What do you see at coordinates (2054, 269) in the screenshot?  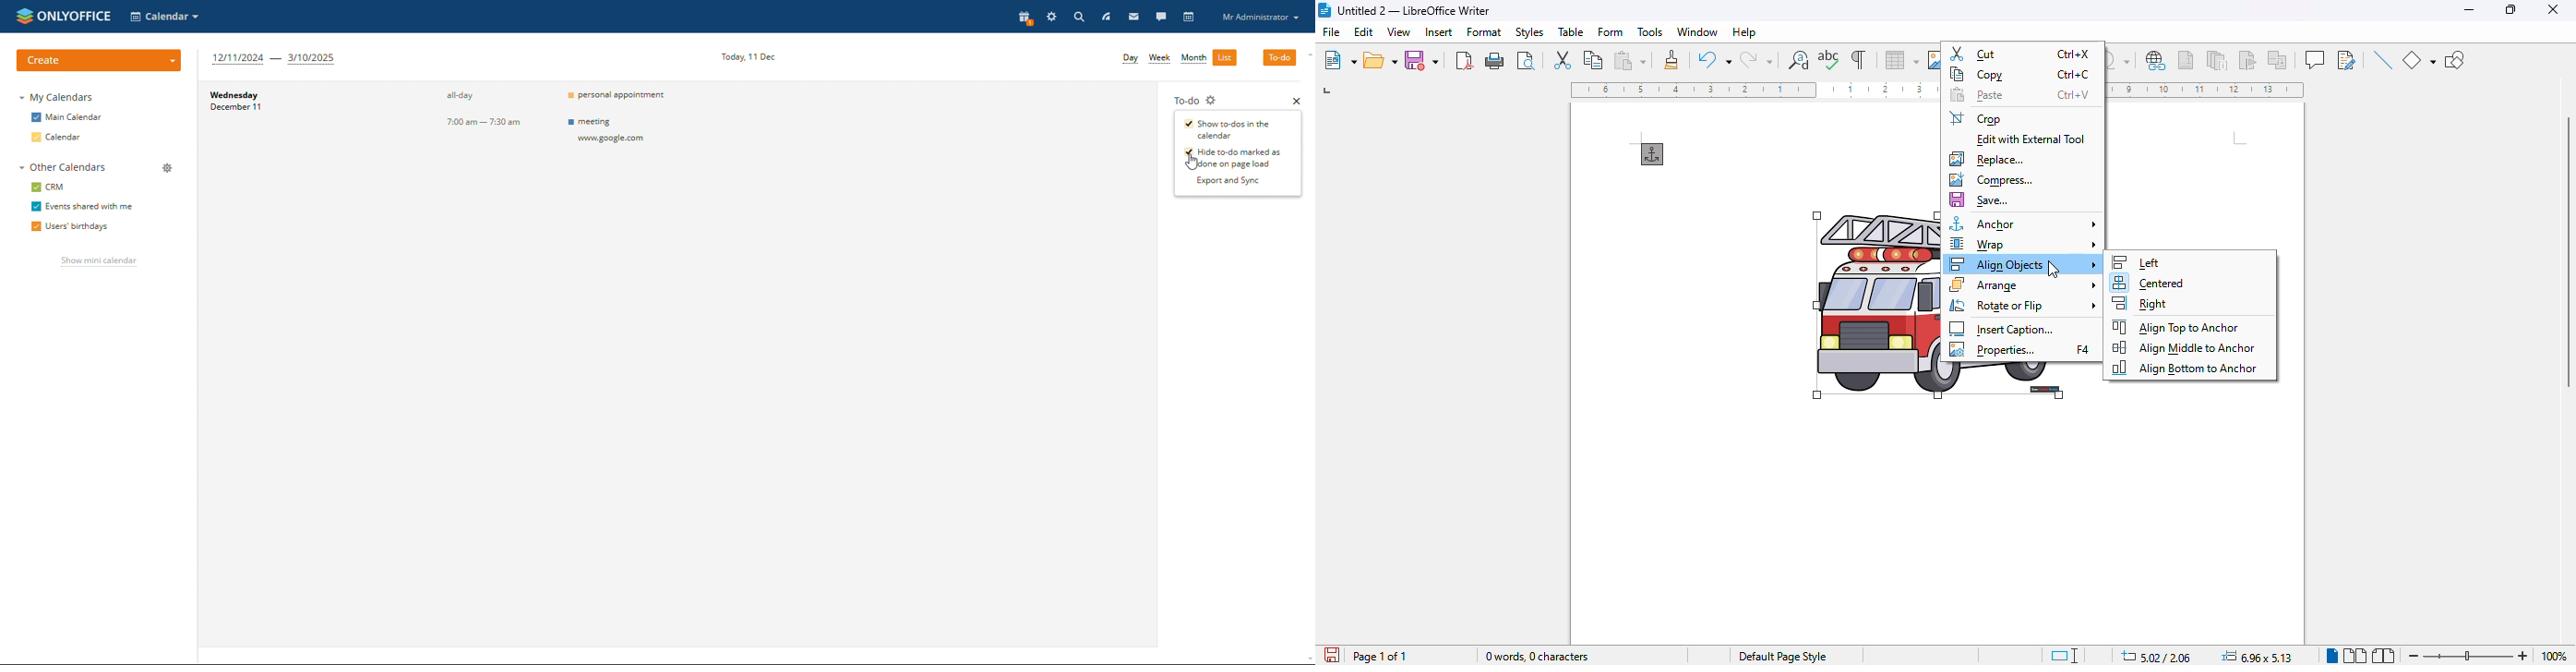 I see `cursor` at bounding box center [2054, 269].